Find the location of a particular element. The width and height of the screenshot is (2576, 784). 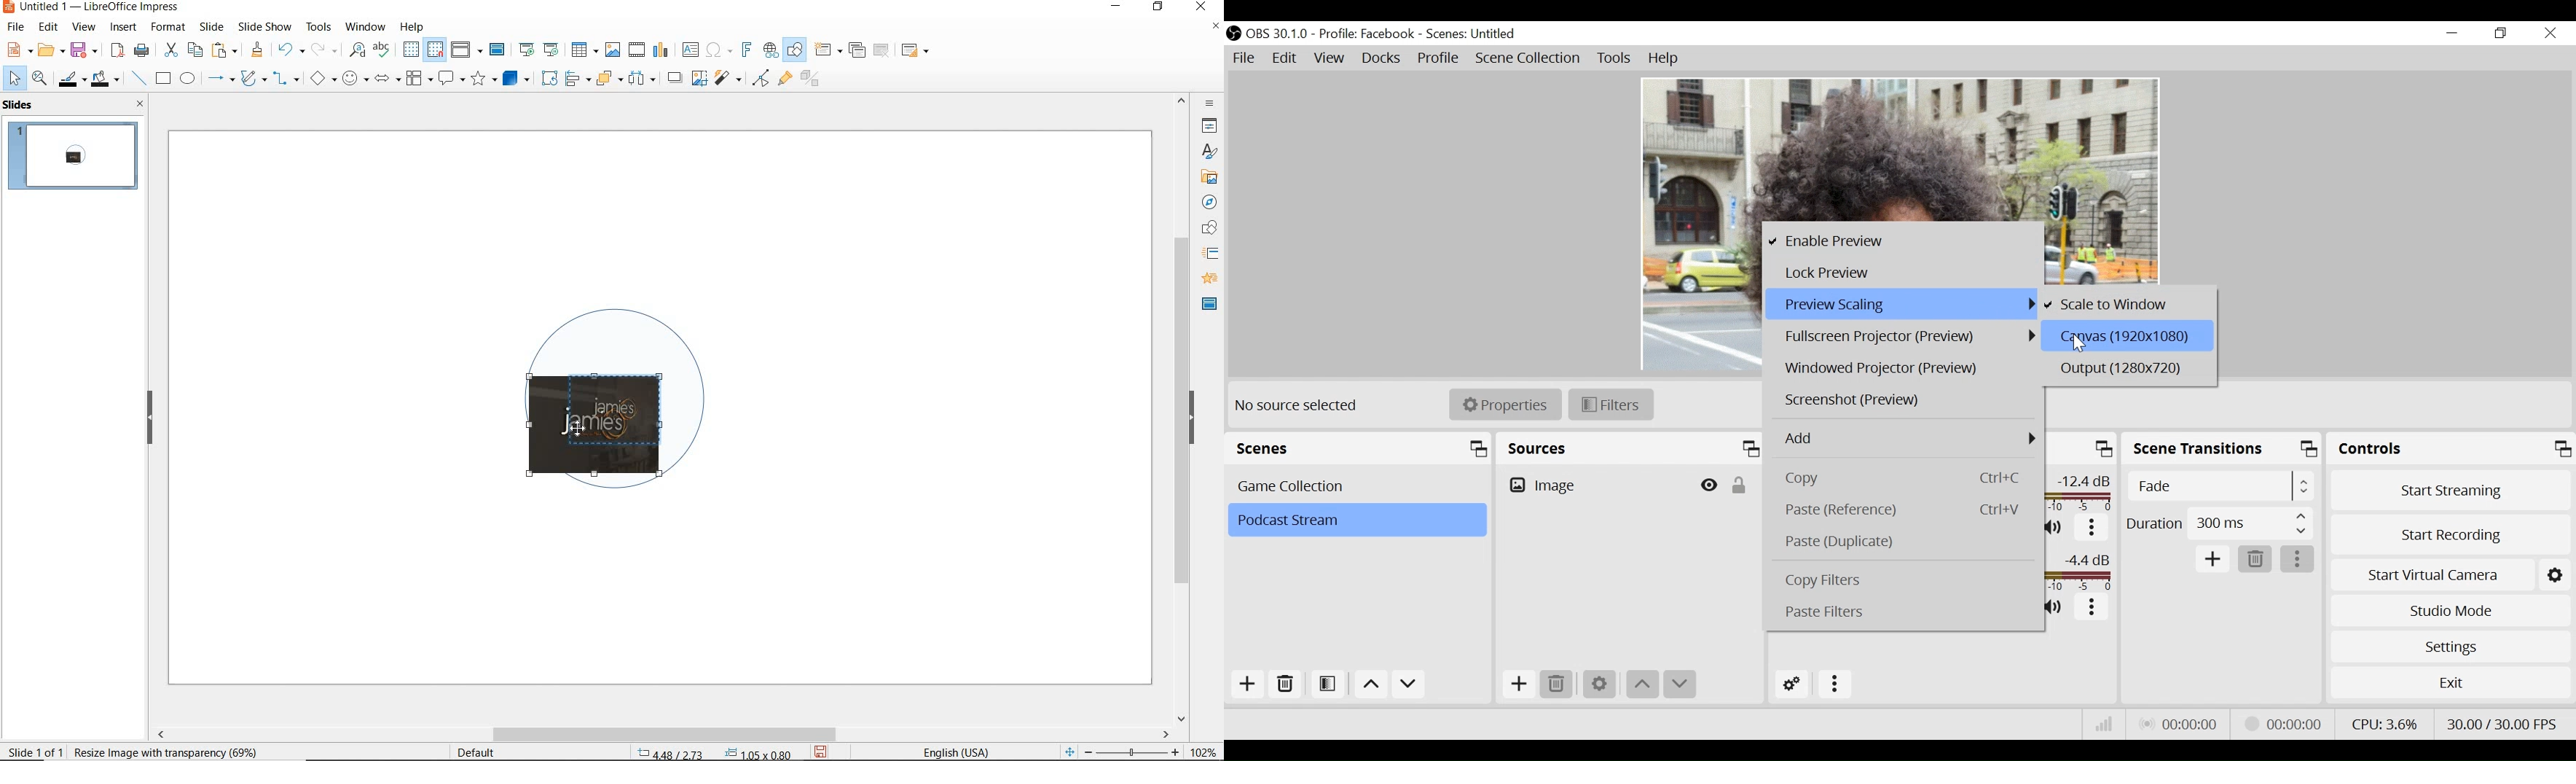

connectors is located at coordinates (286, 80).